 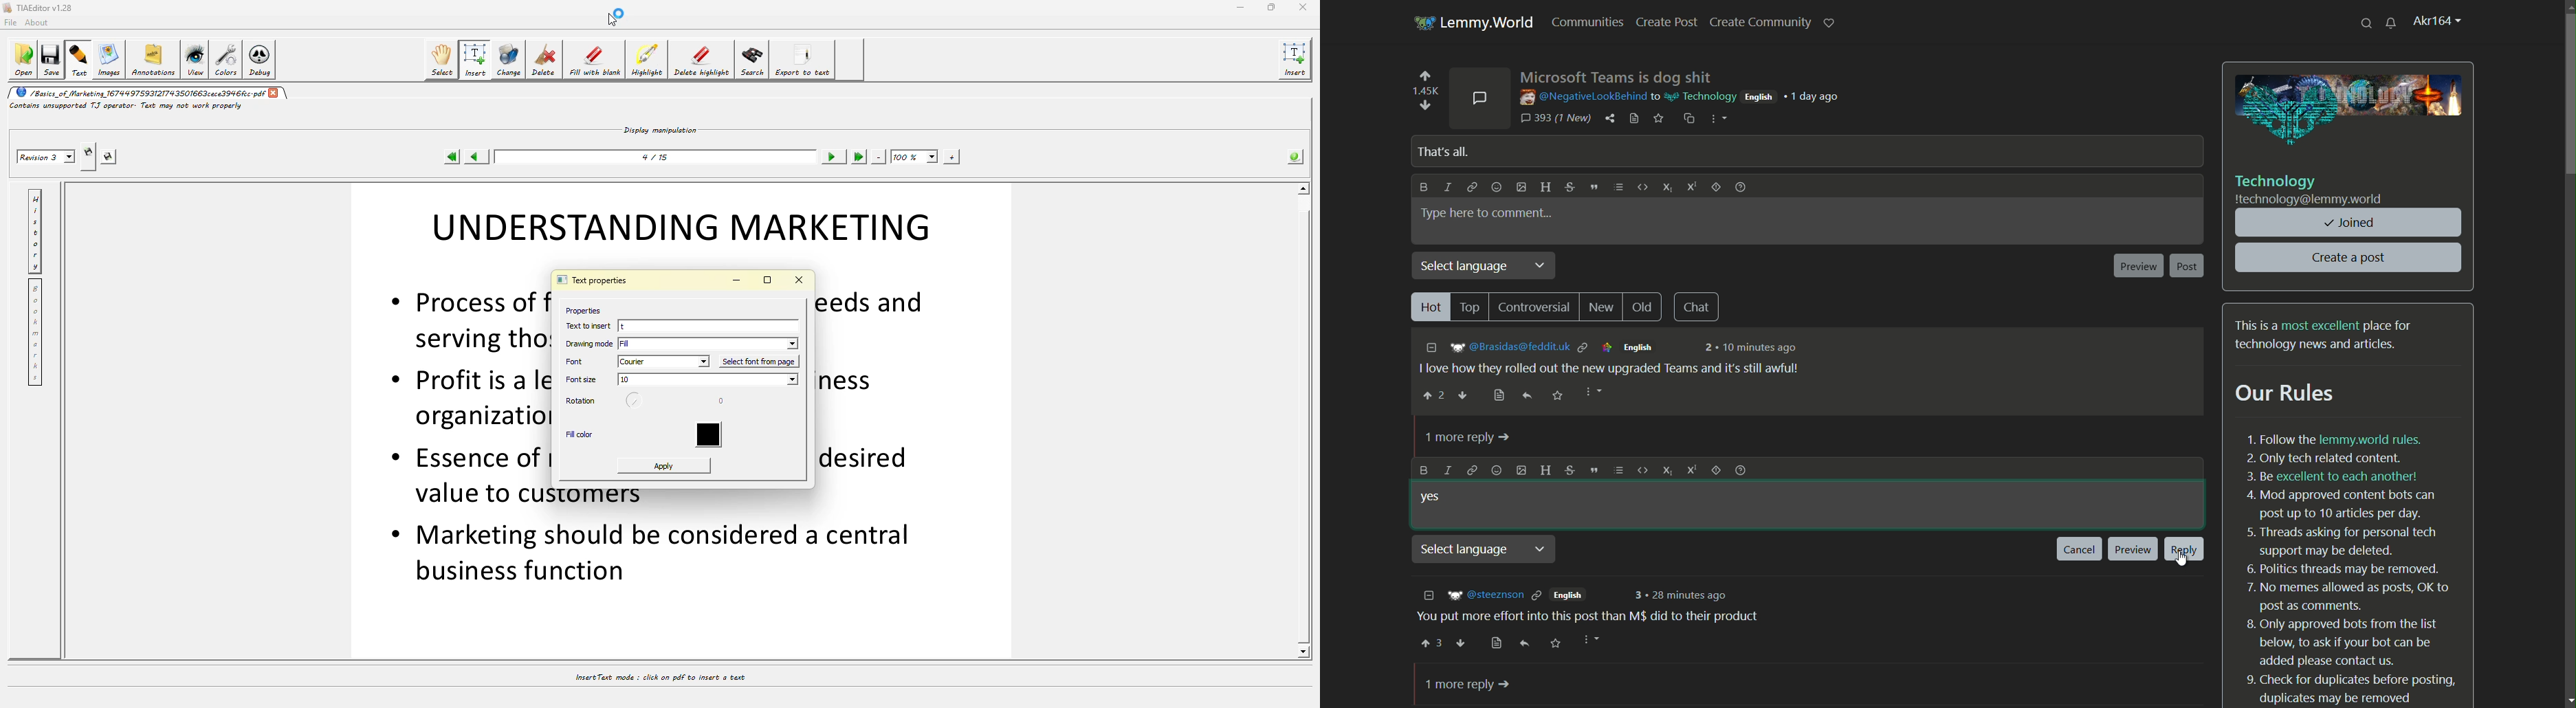 What do you see at coordinates (1425, 78) in the screenshot?
I see `upvote` at bounding box center [1425, 78].